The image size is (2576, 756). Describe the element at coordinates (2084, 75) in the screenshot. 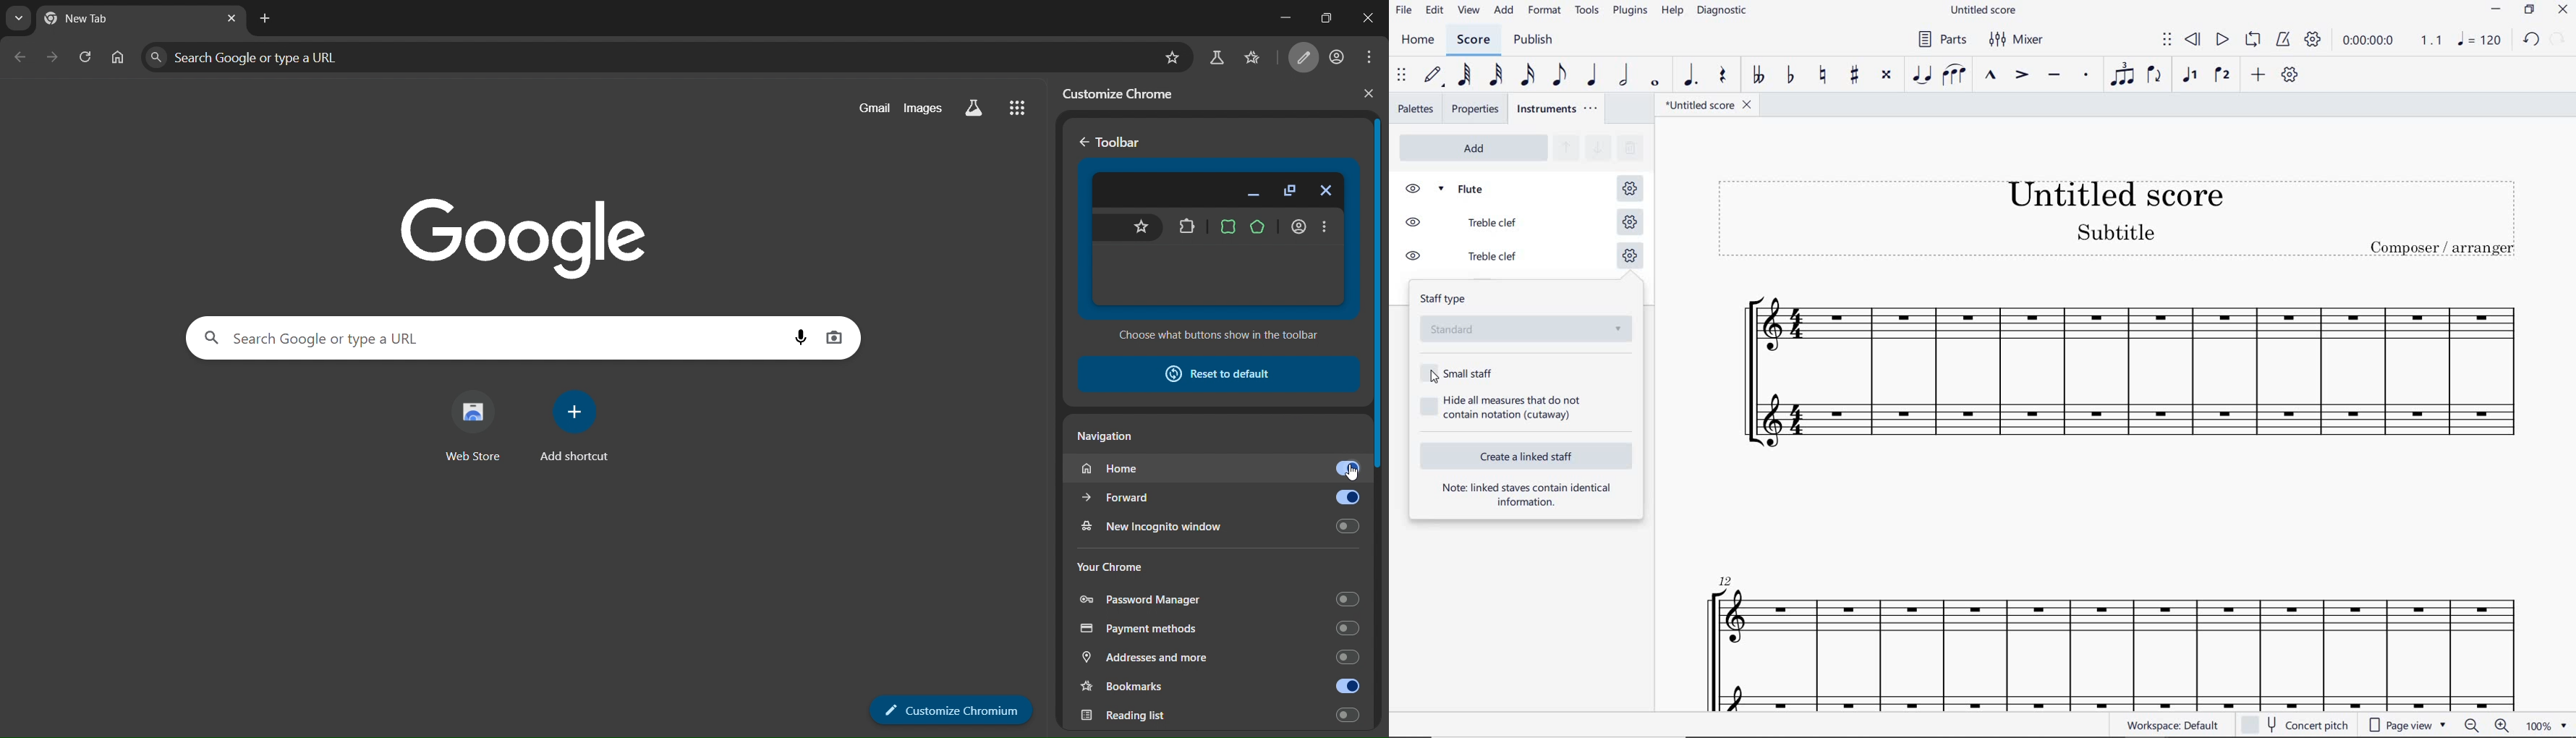

I see `STACCATO` at that location.